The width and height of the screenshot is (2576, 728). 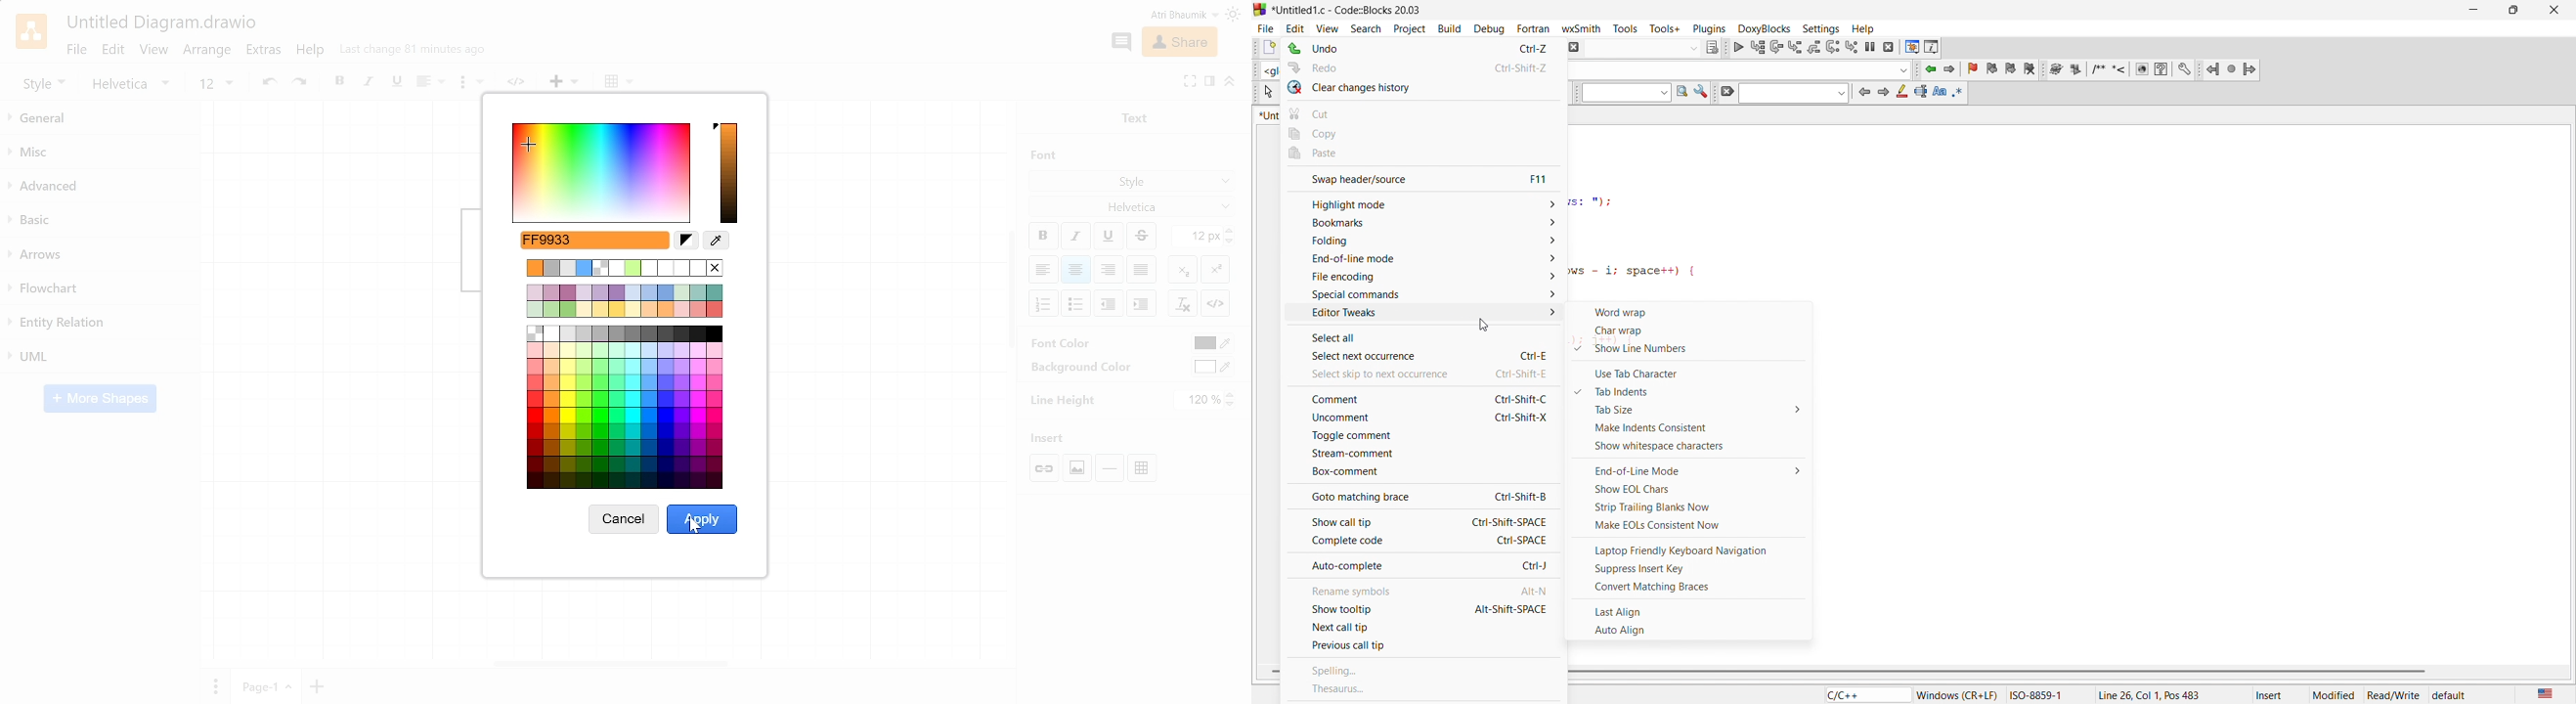 What do you see at coordinates (1329, 25) in the screenshot?
I see `view` at bounding box center [1329, 25].